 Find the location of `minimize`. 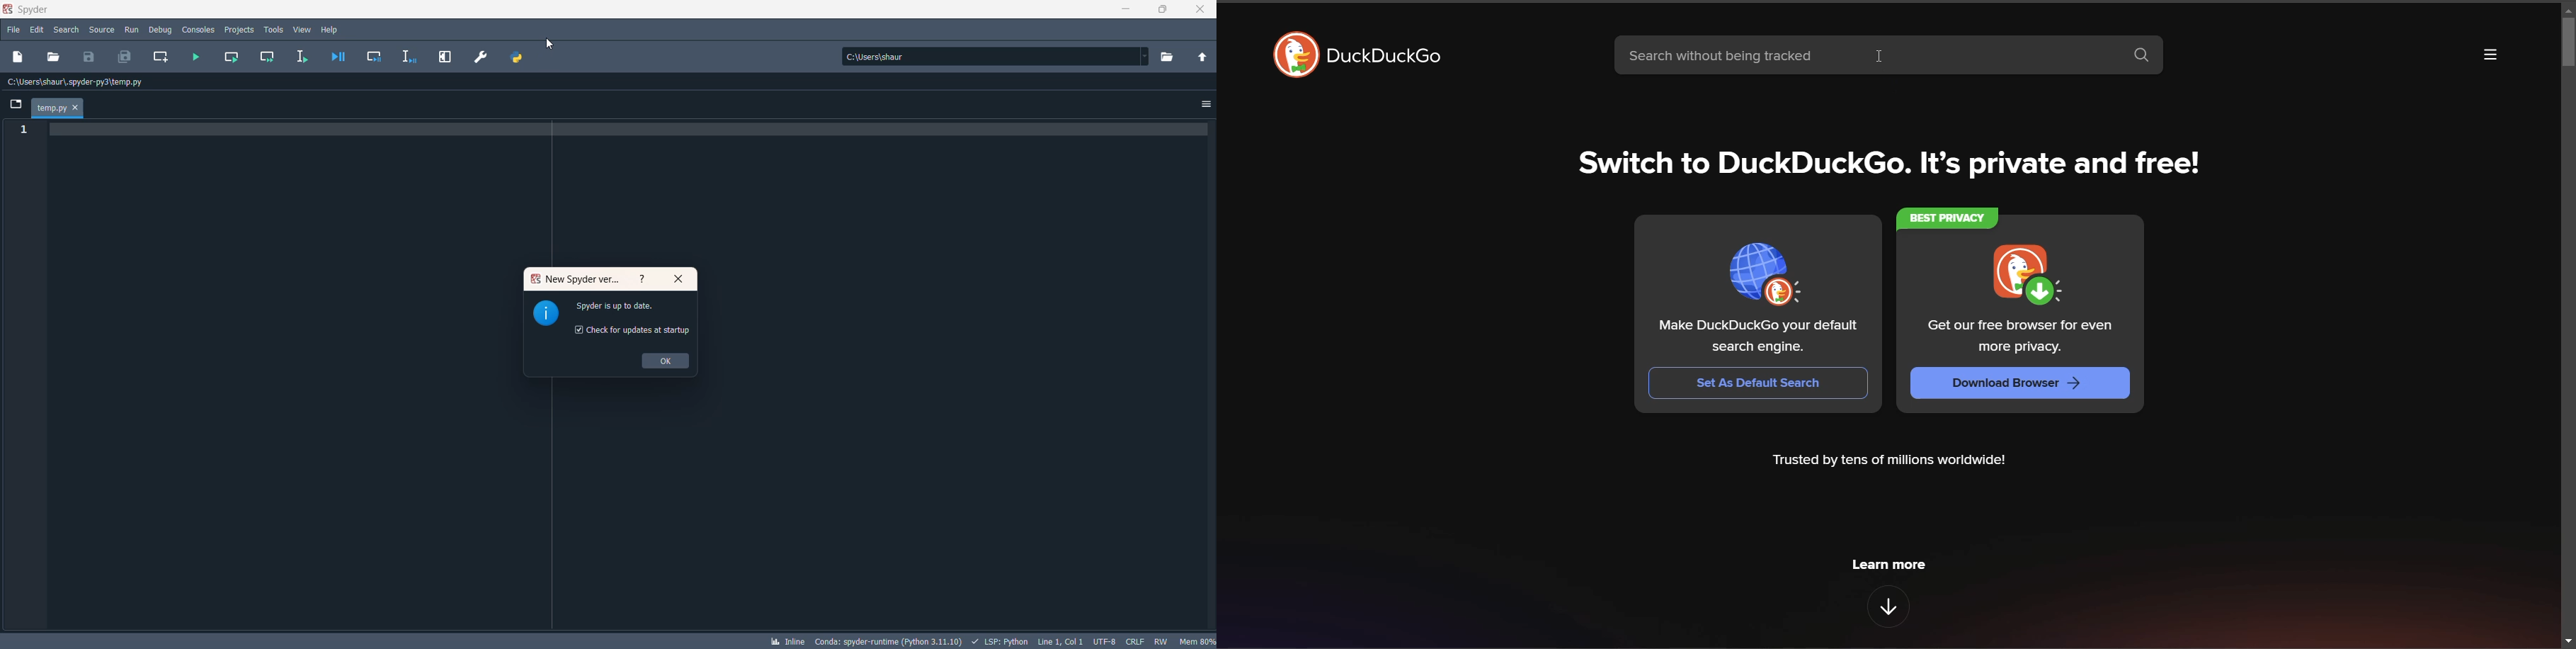

minimize is located at coordinates (1122, 10).